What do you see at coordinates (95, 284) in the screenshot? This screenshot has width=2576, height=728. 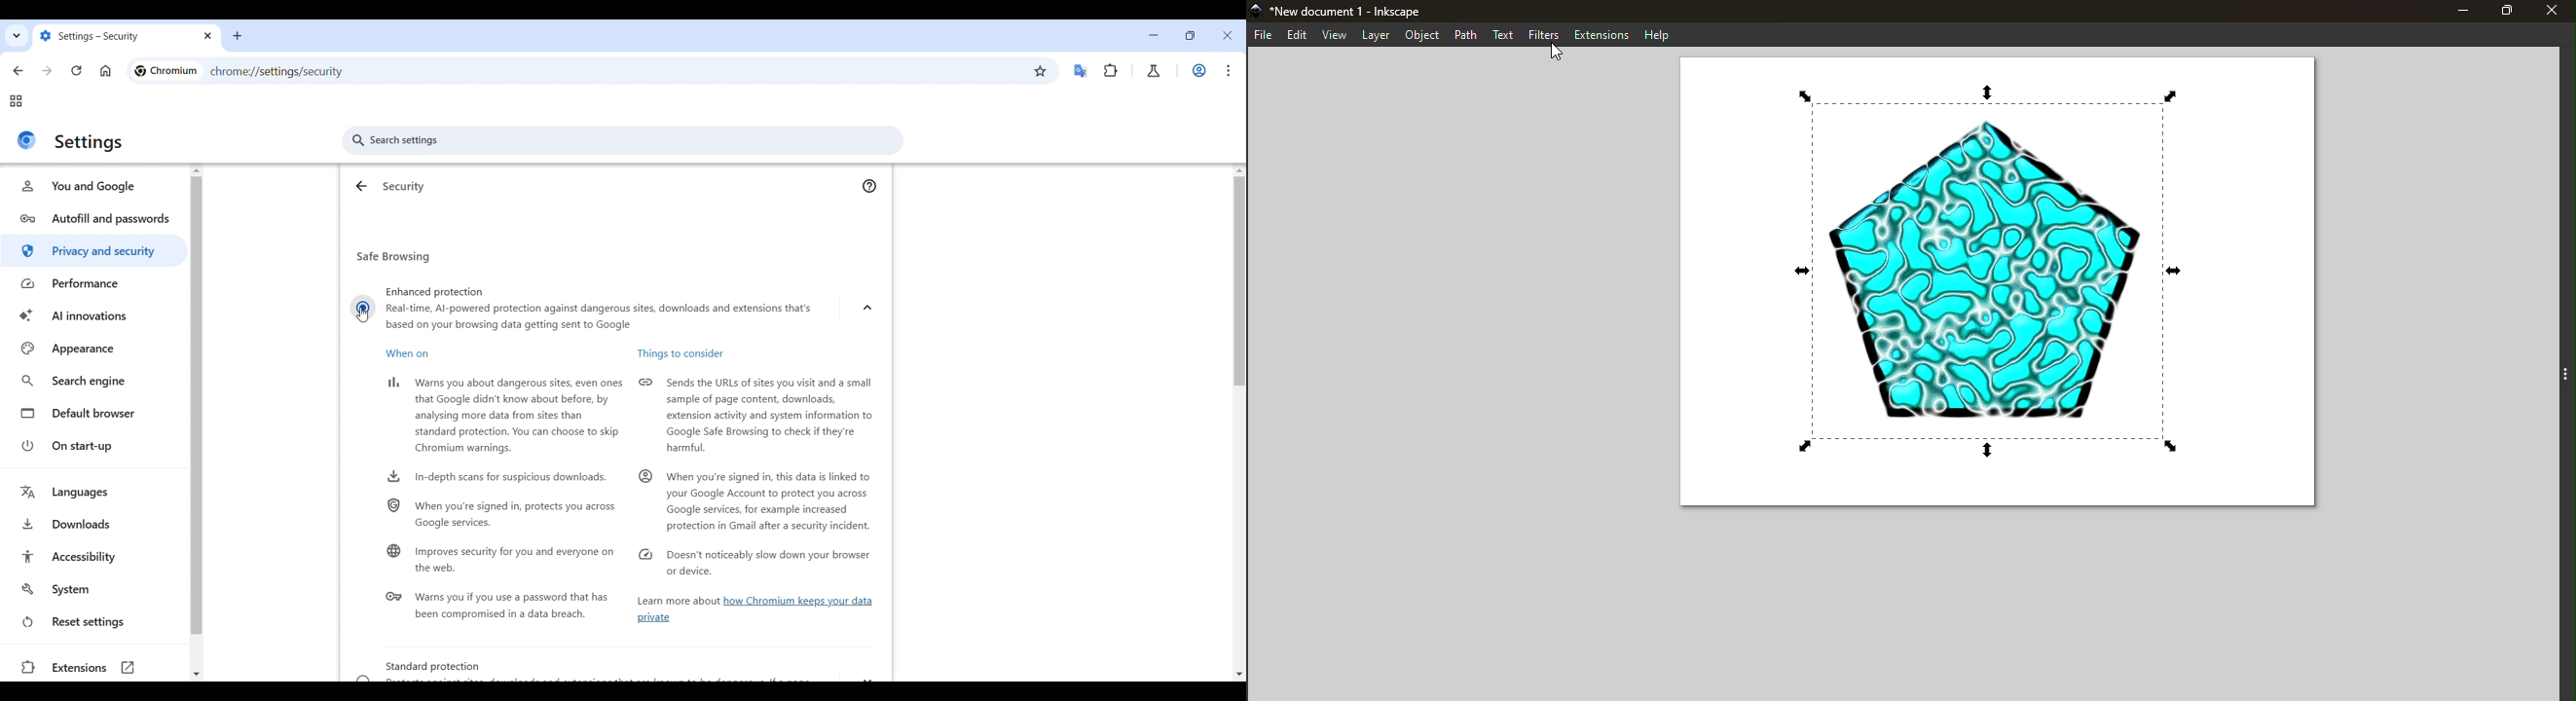 I see `Performance` at bounding box center [95, 284].